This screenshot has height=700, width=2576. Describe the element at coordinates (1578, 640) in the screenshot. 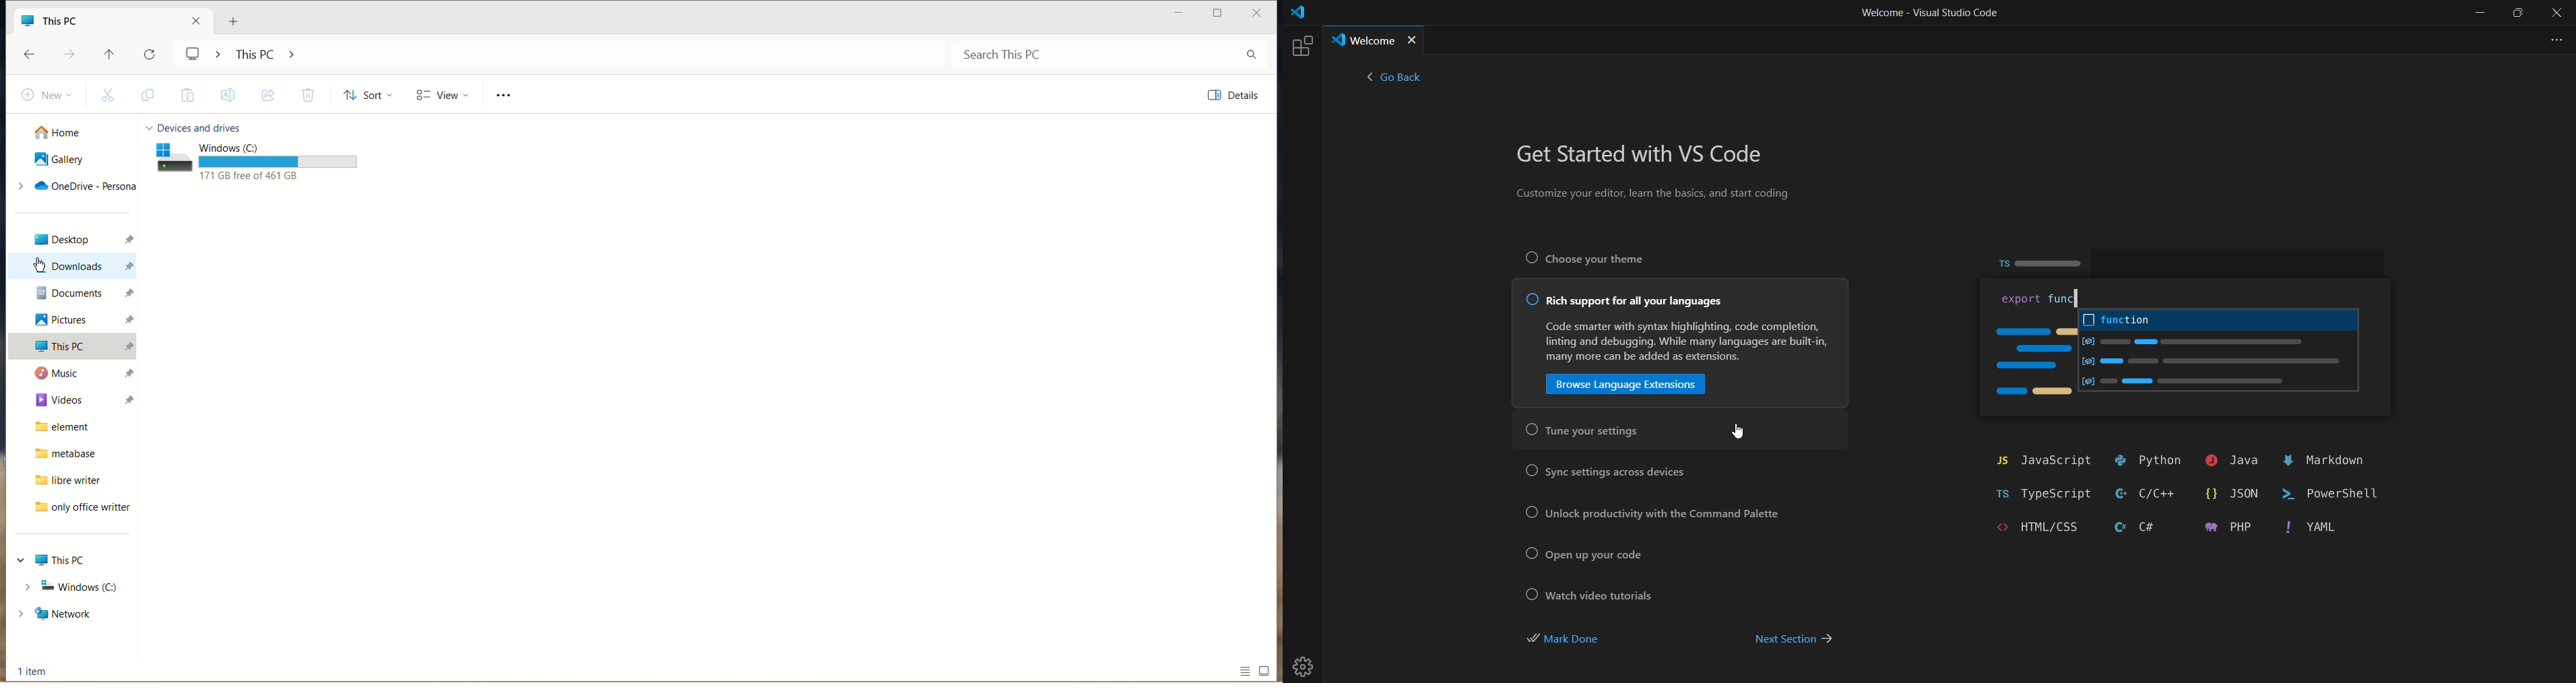

I see `mark done` at that location.